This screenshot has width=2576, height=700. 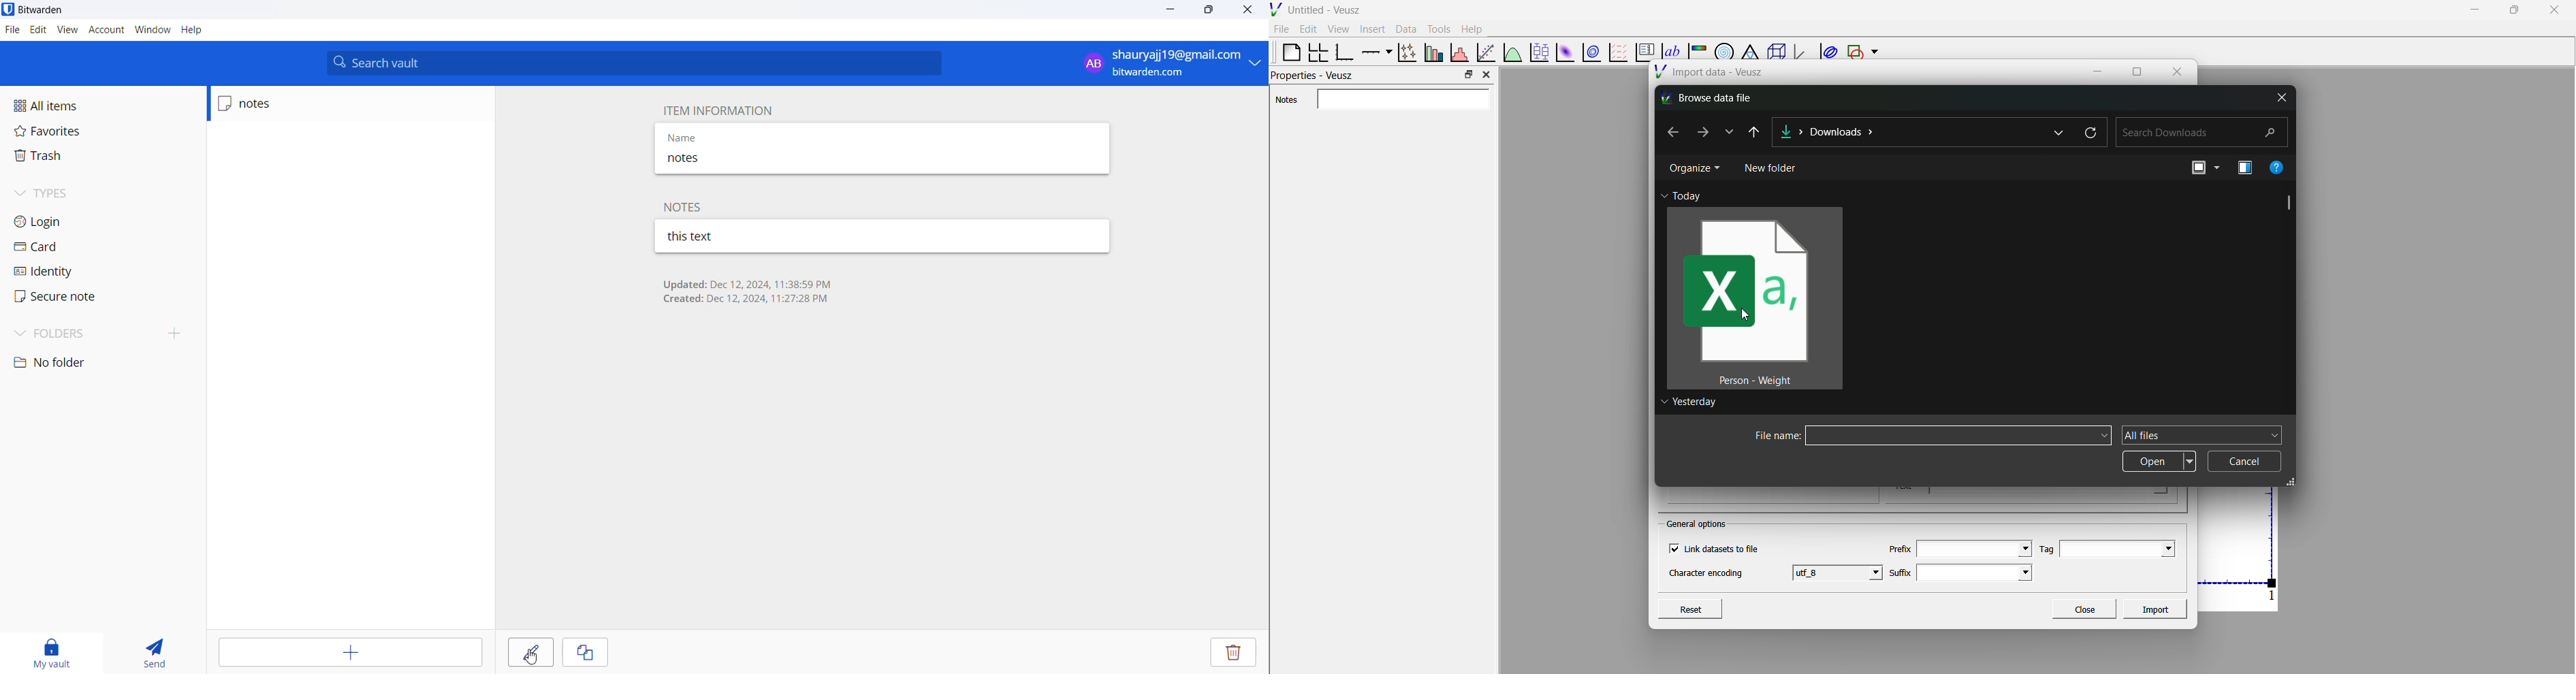 I want to click on Item information, so click(x=716, y=109).